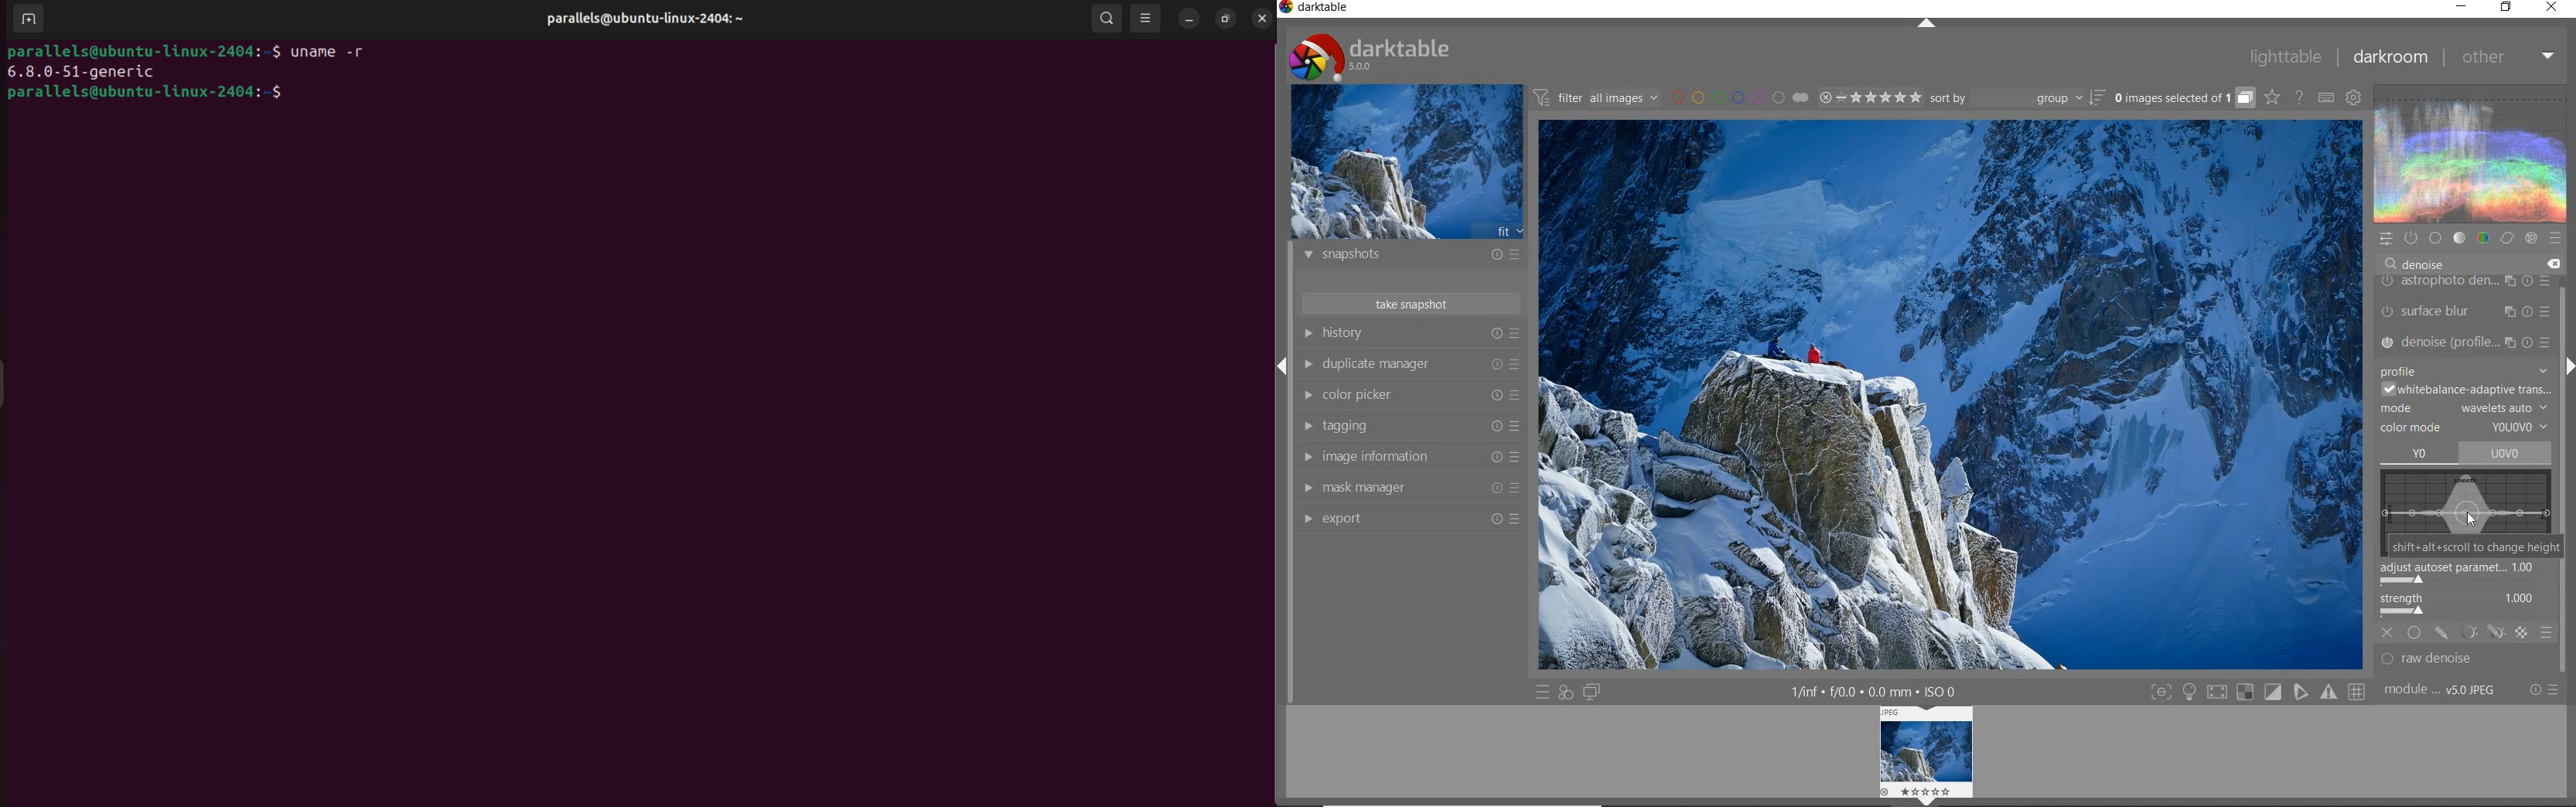 Image resolution: width=2576 pixels, height=812 pixels. What do you see at coordinates (2420, 264) in the screenshot?
I see `DENOISE` at bounding box center [2420, 264].